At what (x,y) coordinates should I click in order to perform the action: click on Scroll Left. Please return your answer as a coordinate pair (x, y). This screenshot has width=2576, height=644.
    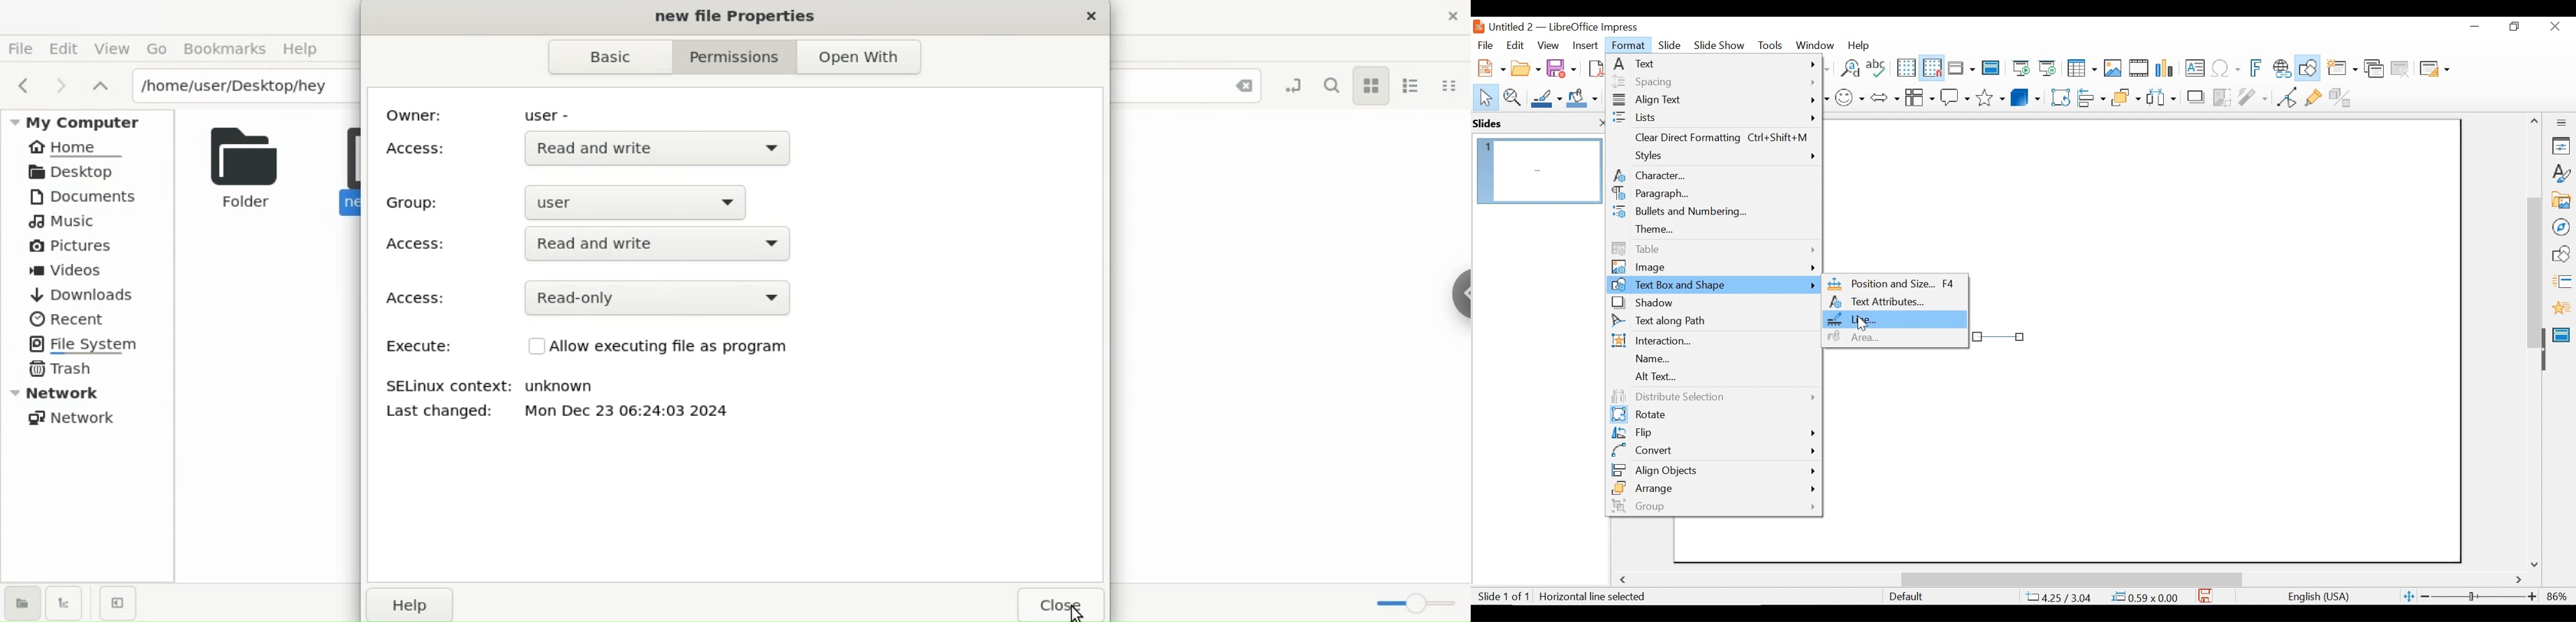
    Looking at the image, I should click on (1625, 580).